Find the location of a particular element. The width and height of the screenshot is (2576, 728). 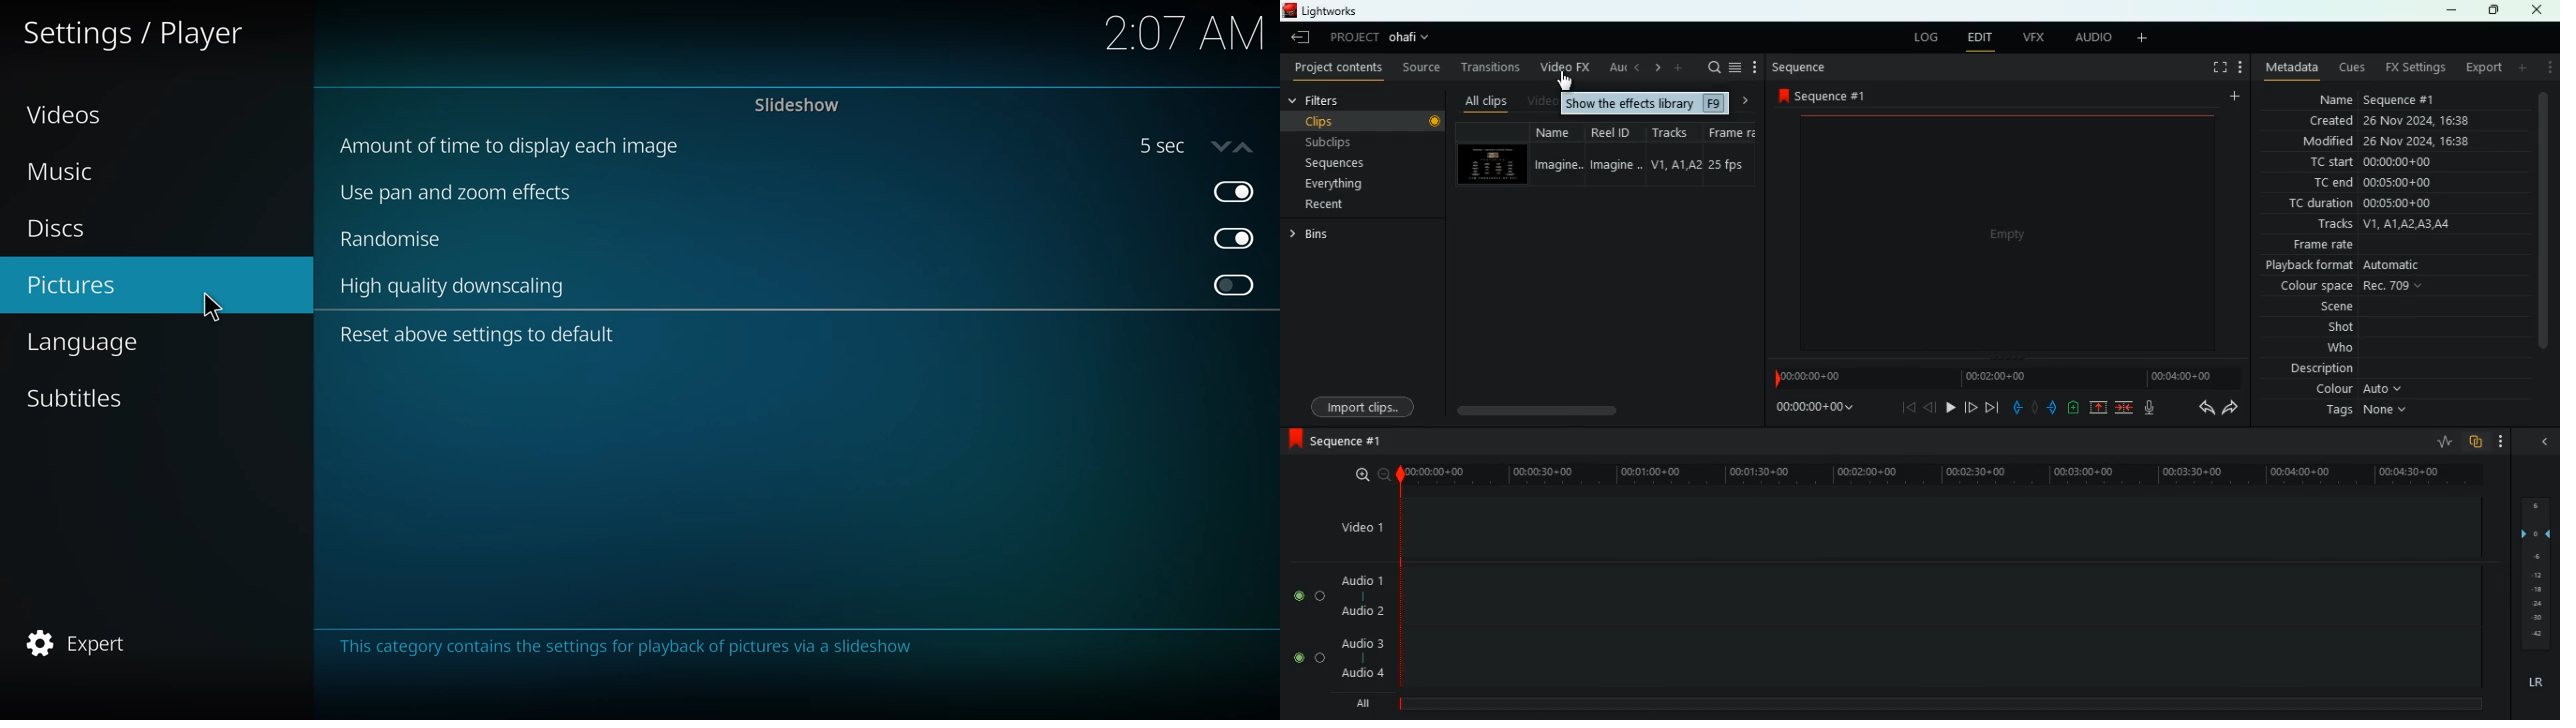

more is located at coordinates (2522, 68).